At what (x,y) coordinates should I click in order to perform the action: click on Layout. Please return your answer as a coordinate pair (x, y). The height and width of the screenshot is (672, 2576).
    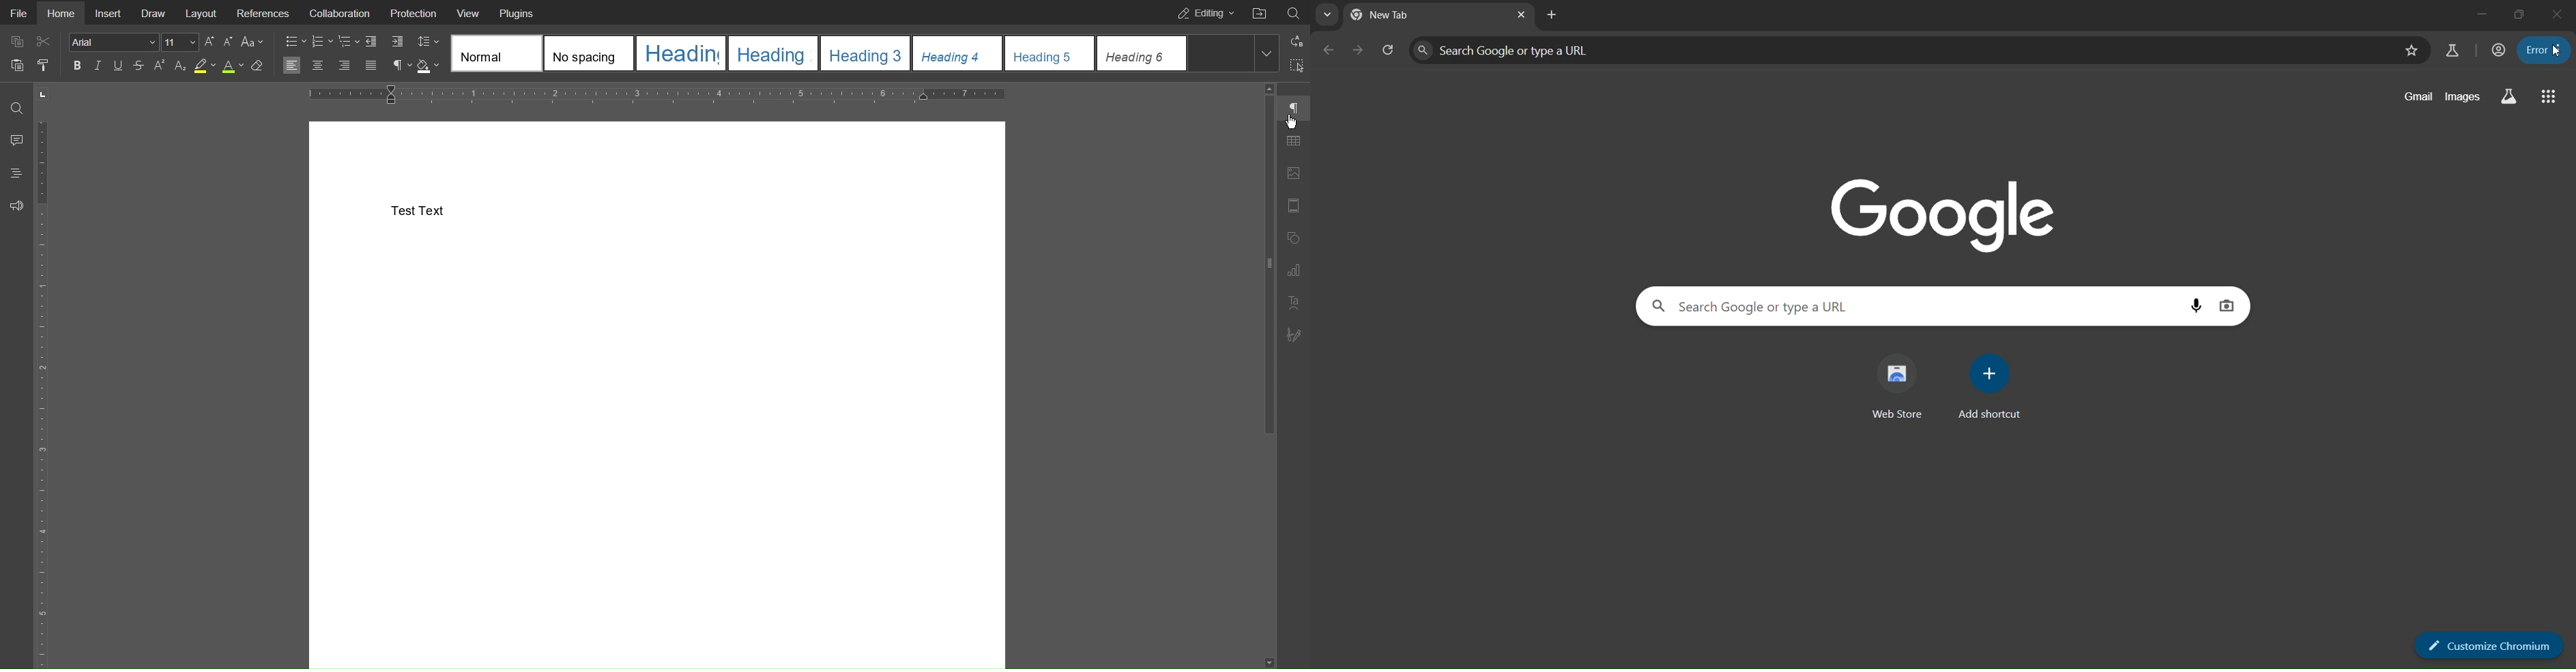
    Looking at the image, I should click on (202, 12).